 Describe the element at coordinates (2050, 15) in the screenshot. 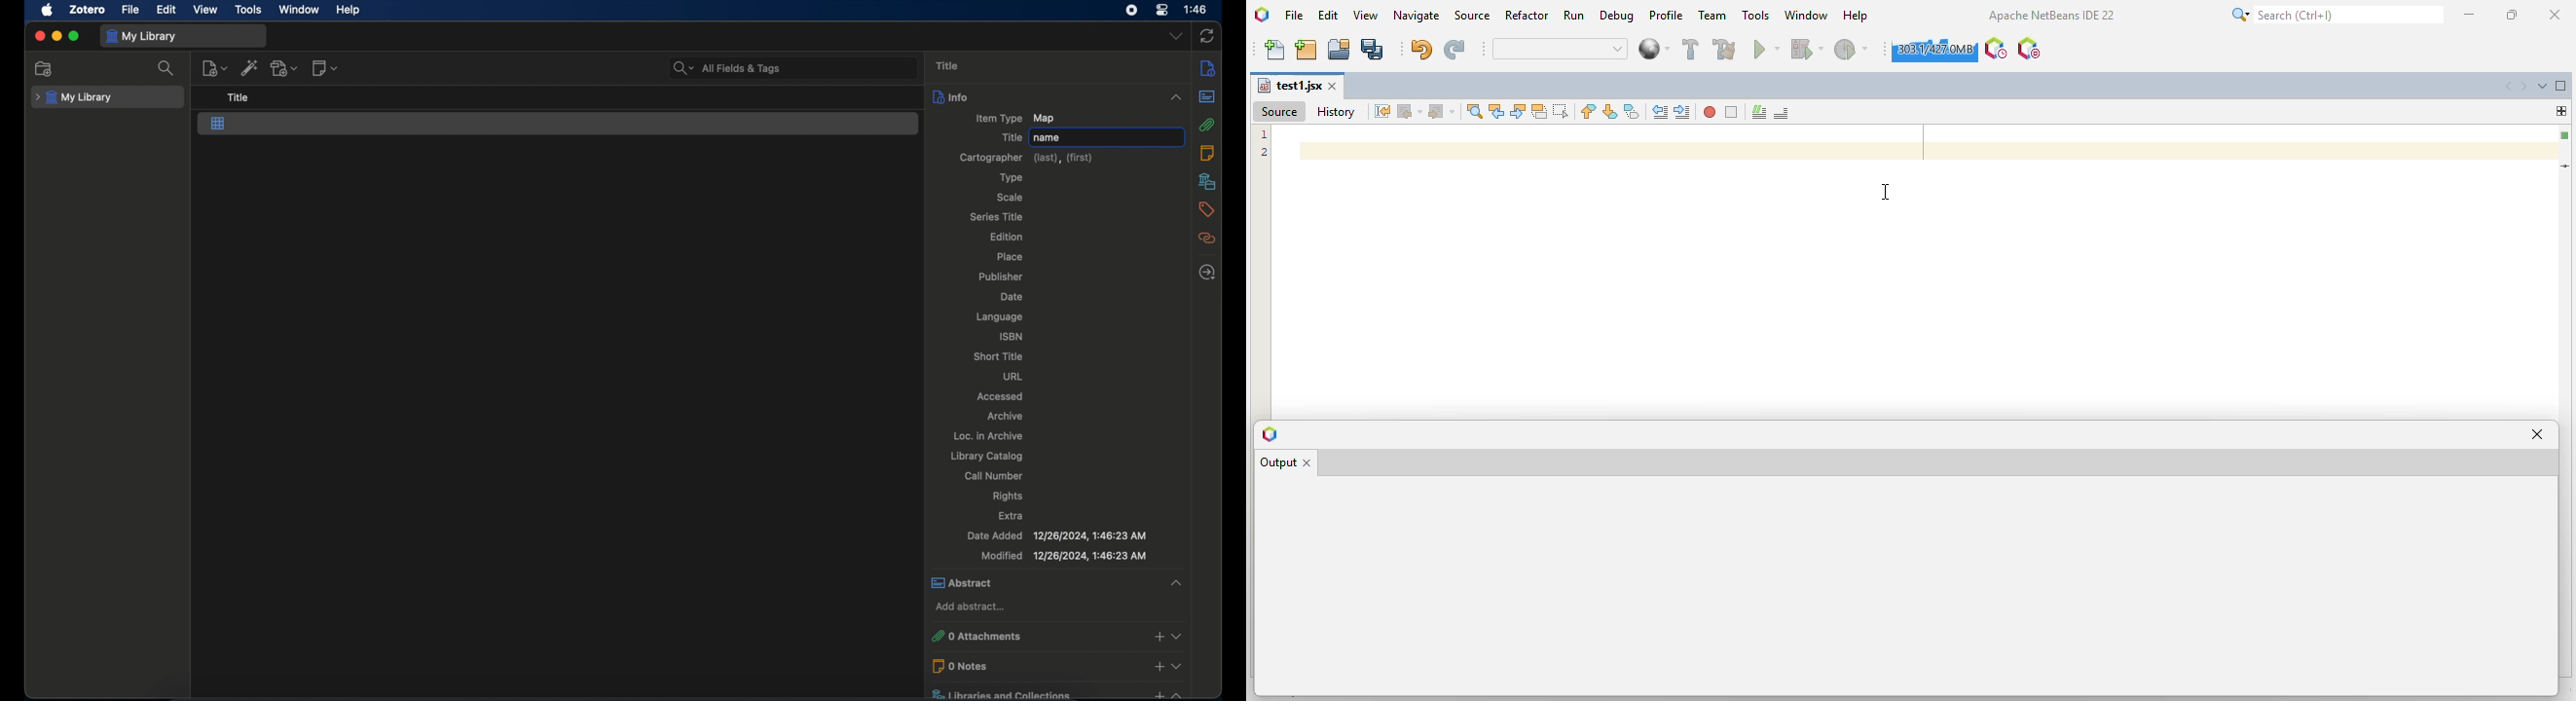

I see `Apache NetBeans IDE 22` at that location.